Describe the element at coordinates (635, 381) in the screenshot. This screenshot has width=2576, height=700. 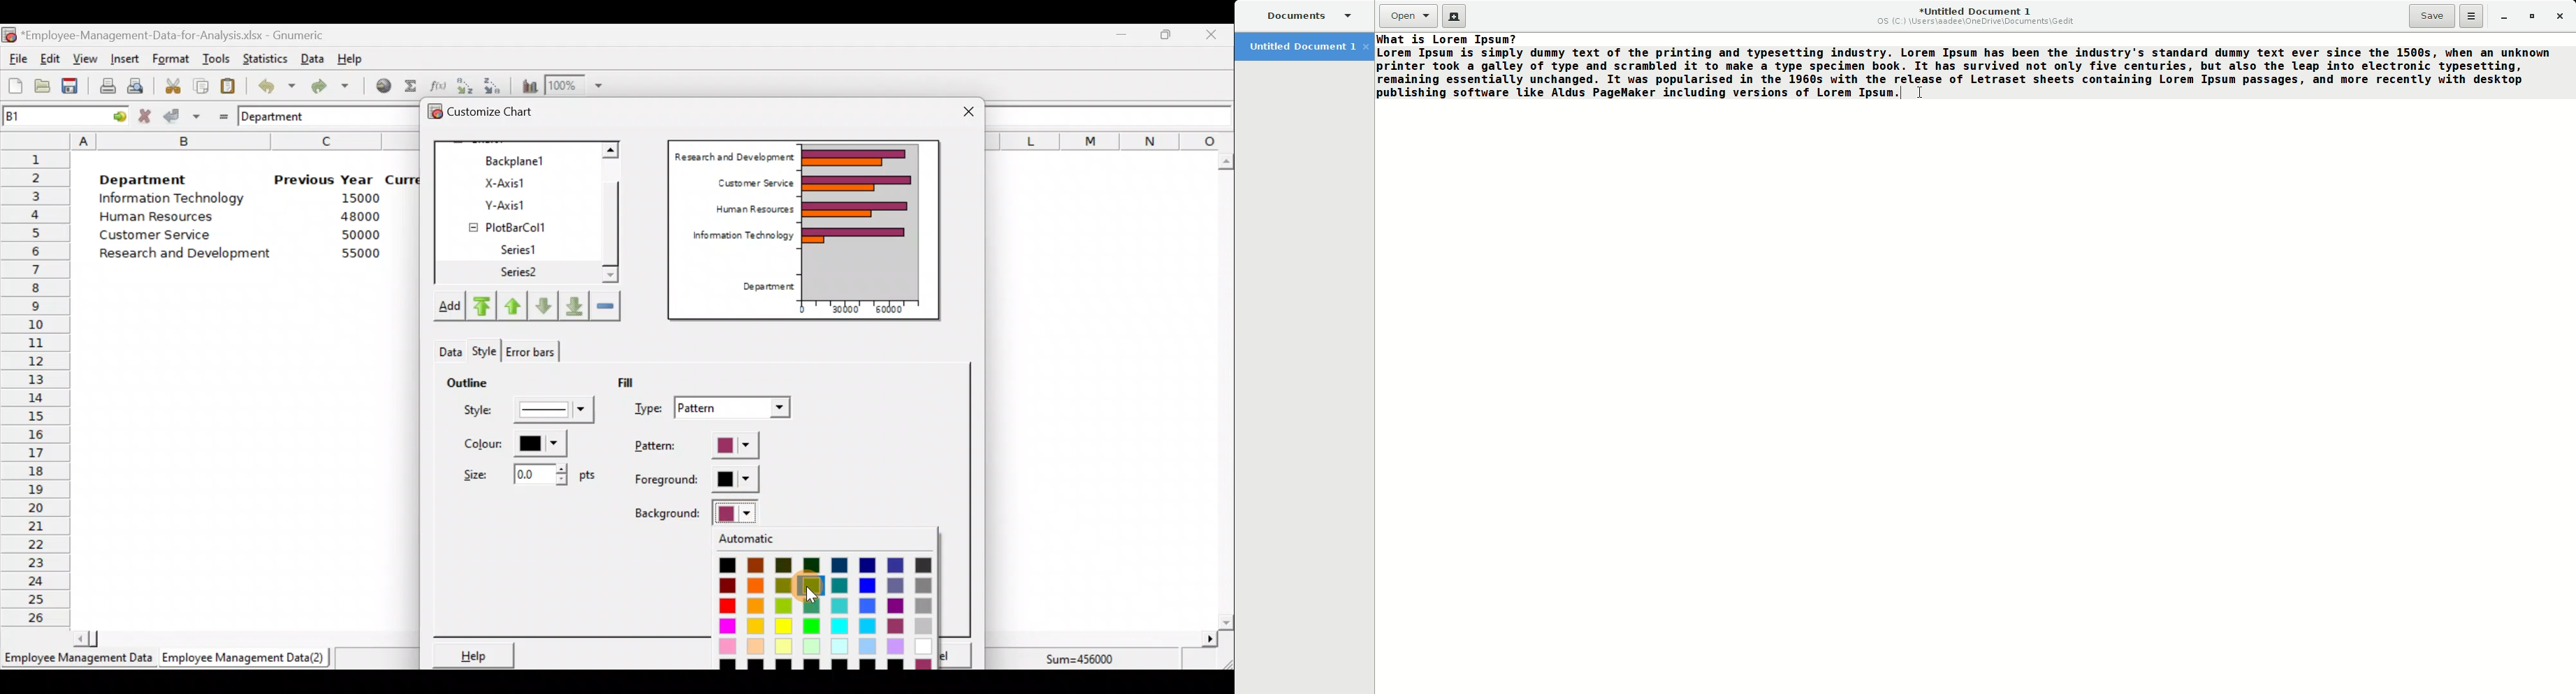
I see `Fill` at that location.